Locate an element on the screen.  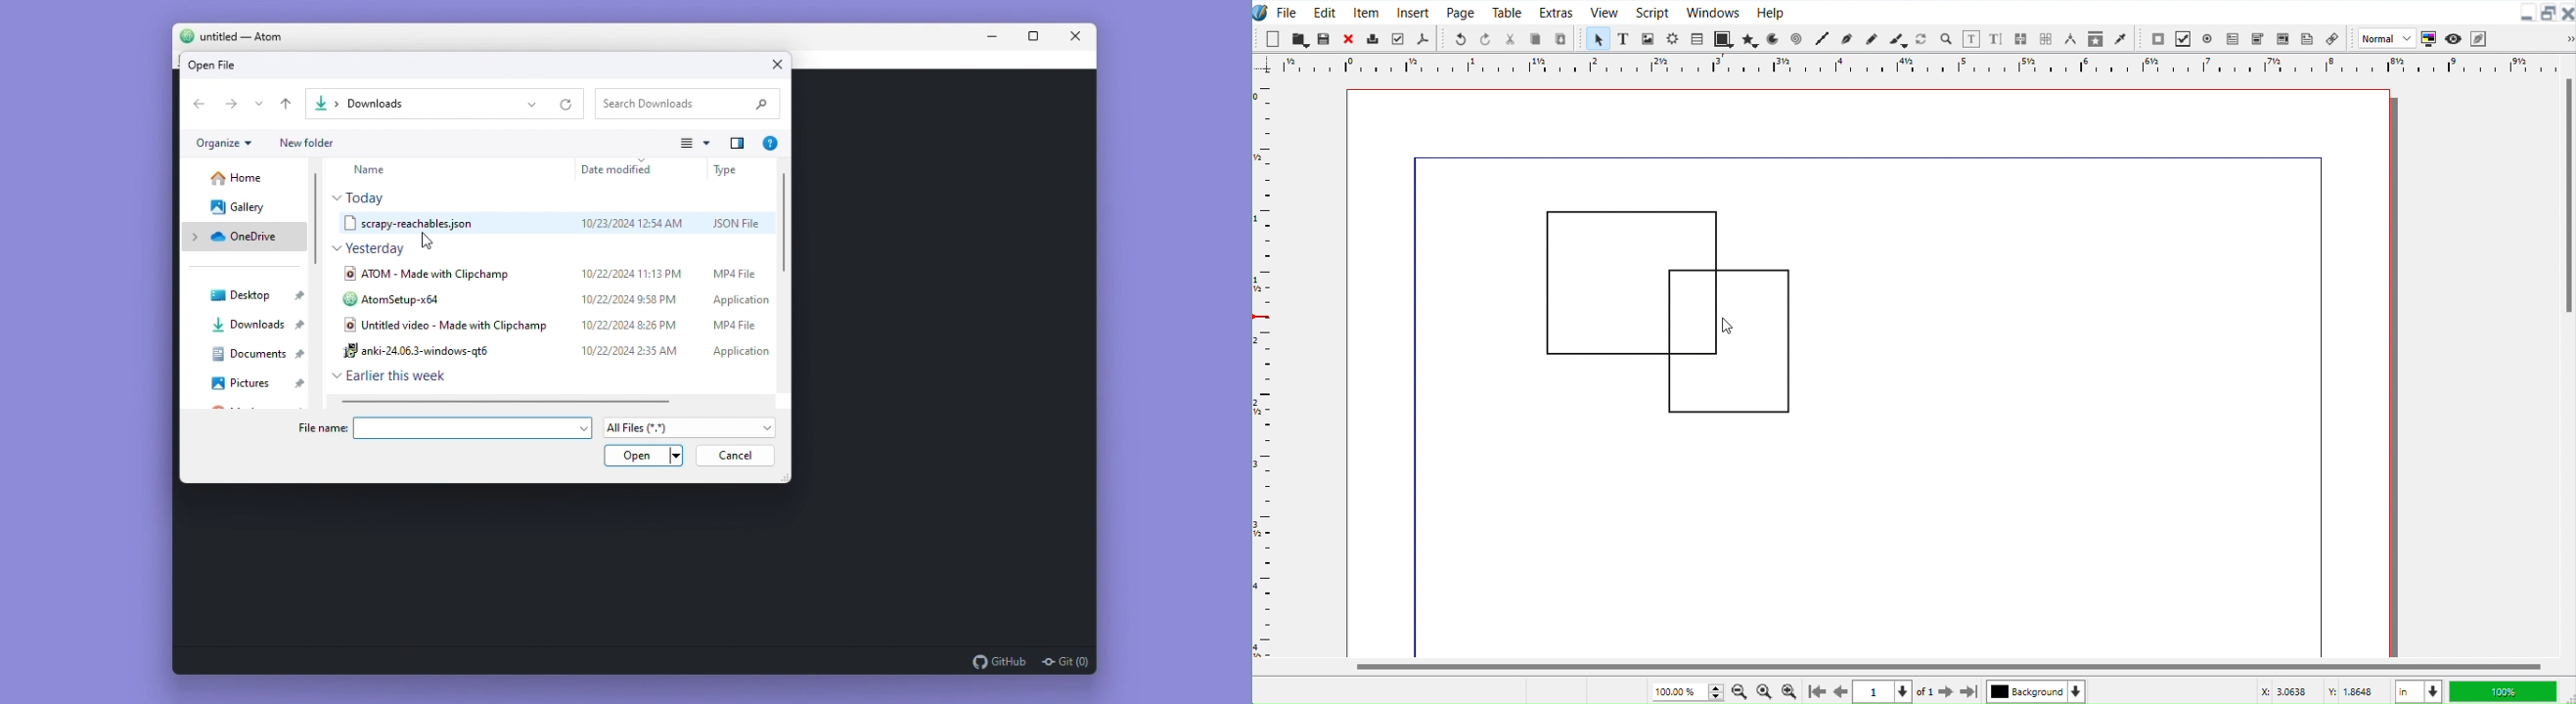
View is located at coordinates (1603, 11).